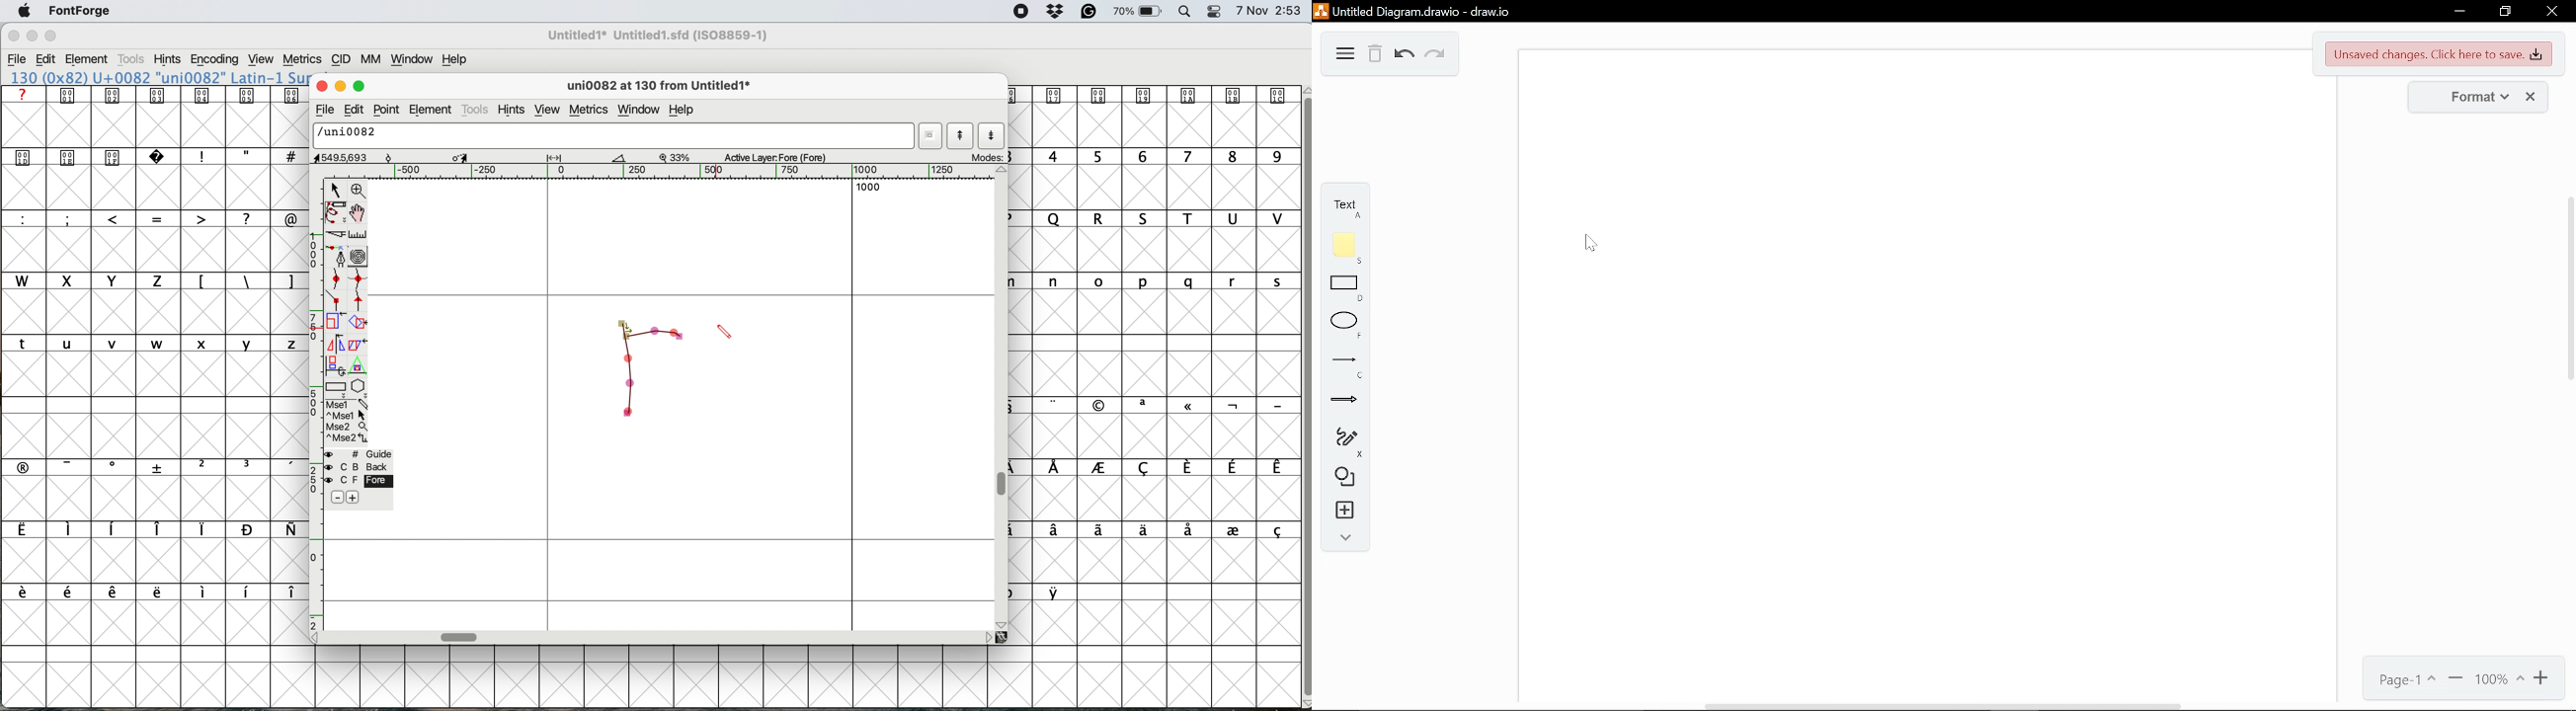 Image resolution: width=2576 pixels, height=728 pixels. Describe the element at coordinates (646, 373) in the screenshot. I see `r` at that location.